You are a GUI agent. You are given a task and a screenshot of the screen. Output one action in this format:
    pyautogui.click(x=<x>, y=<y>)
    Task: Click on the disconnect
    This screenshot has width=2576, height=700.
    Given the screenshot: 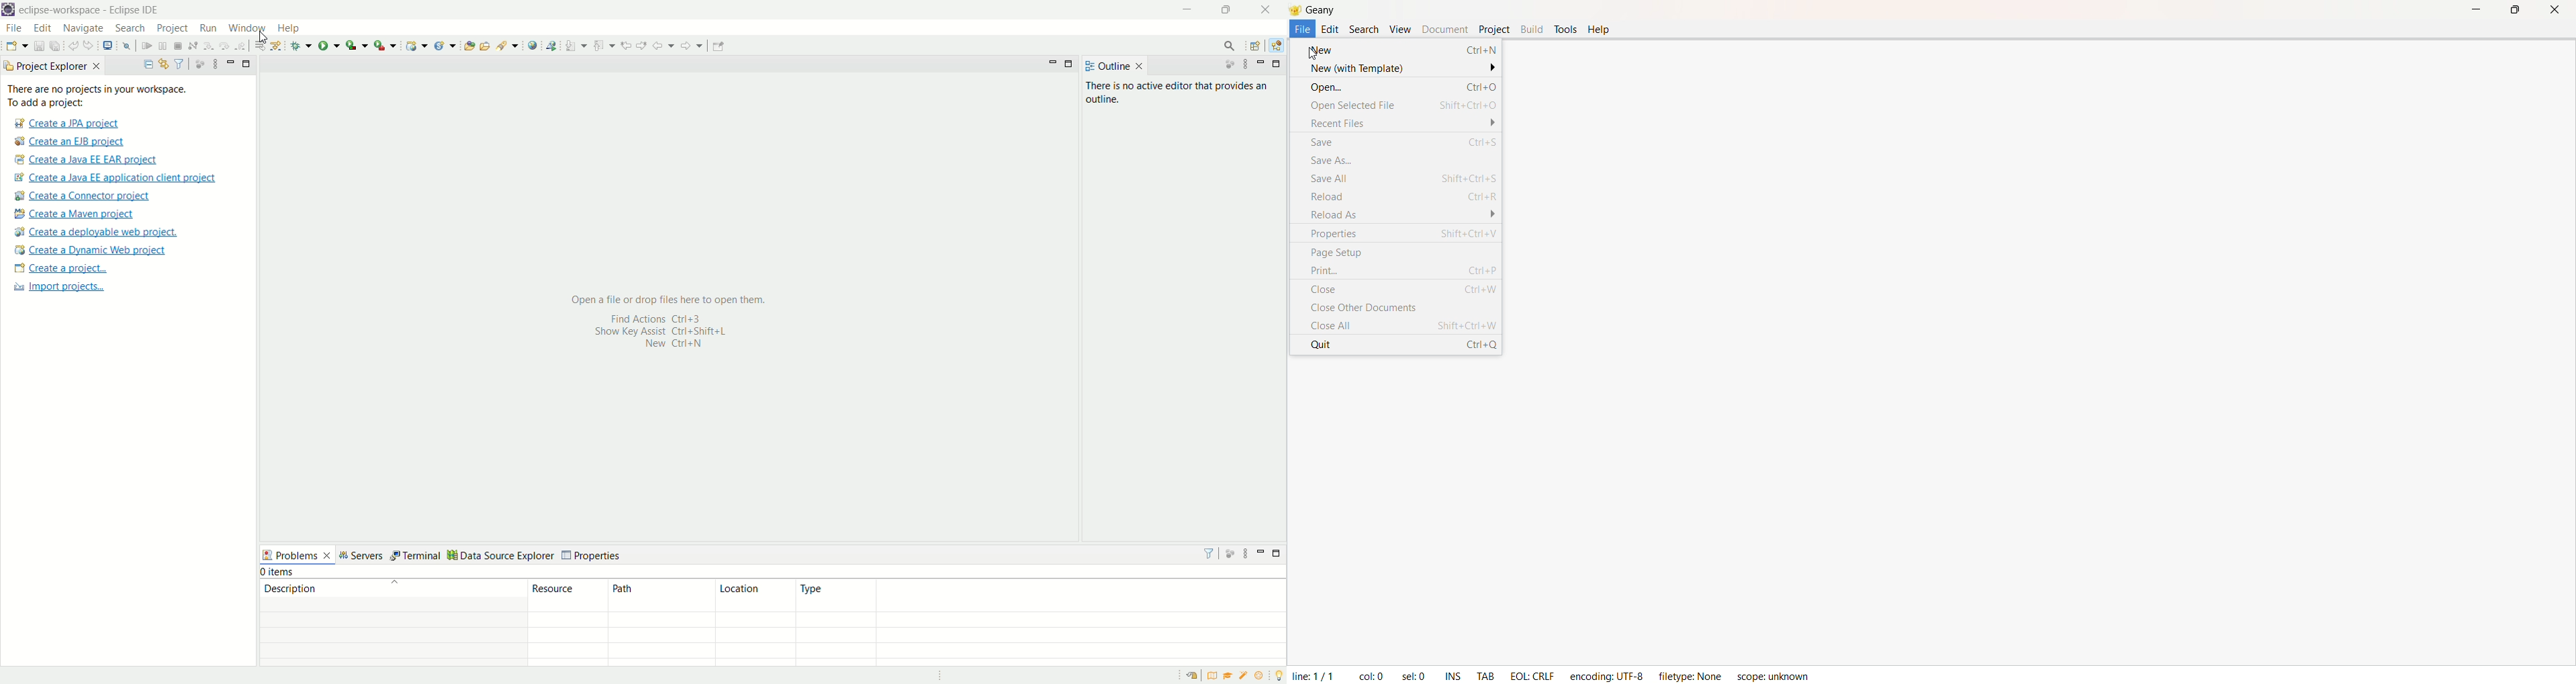 What is the action you would take?
    pyautogui.click(x=192, y=45)
    